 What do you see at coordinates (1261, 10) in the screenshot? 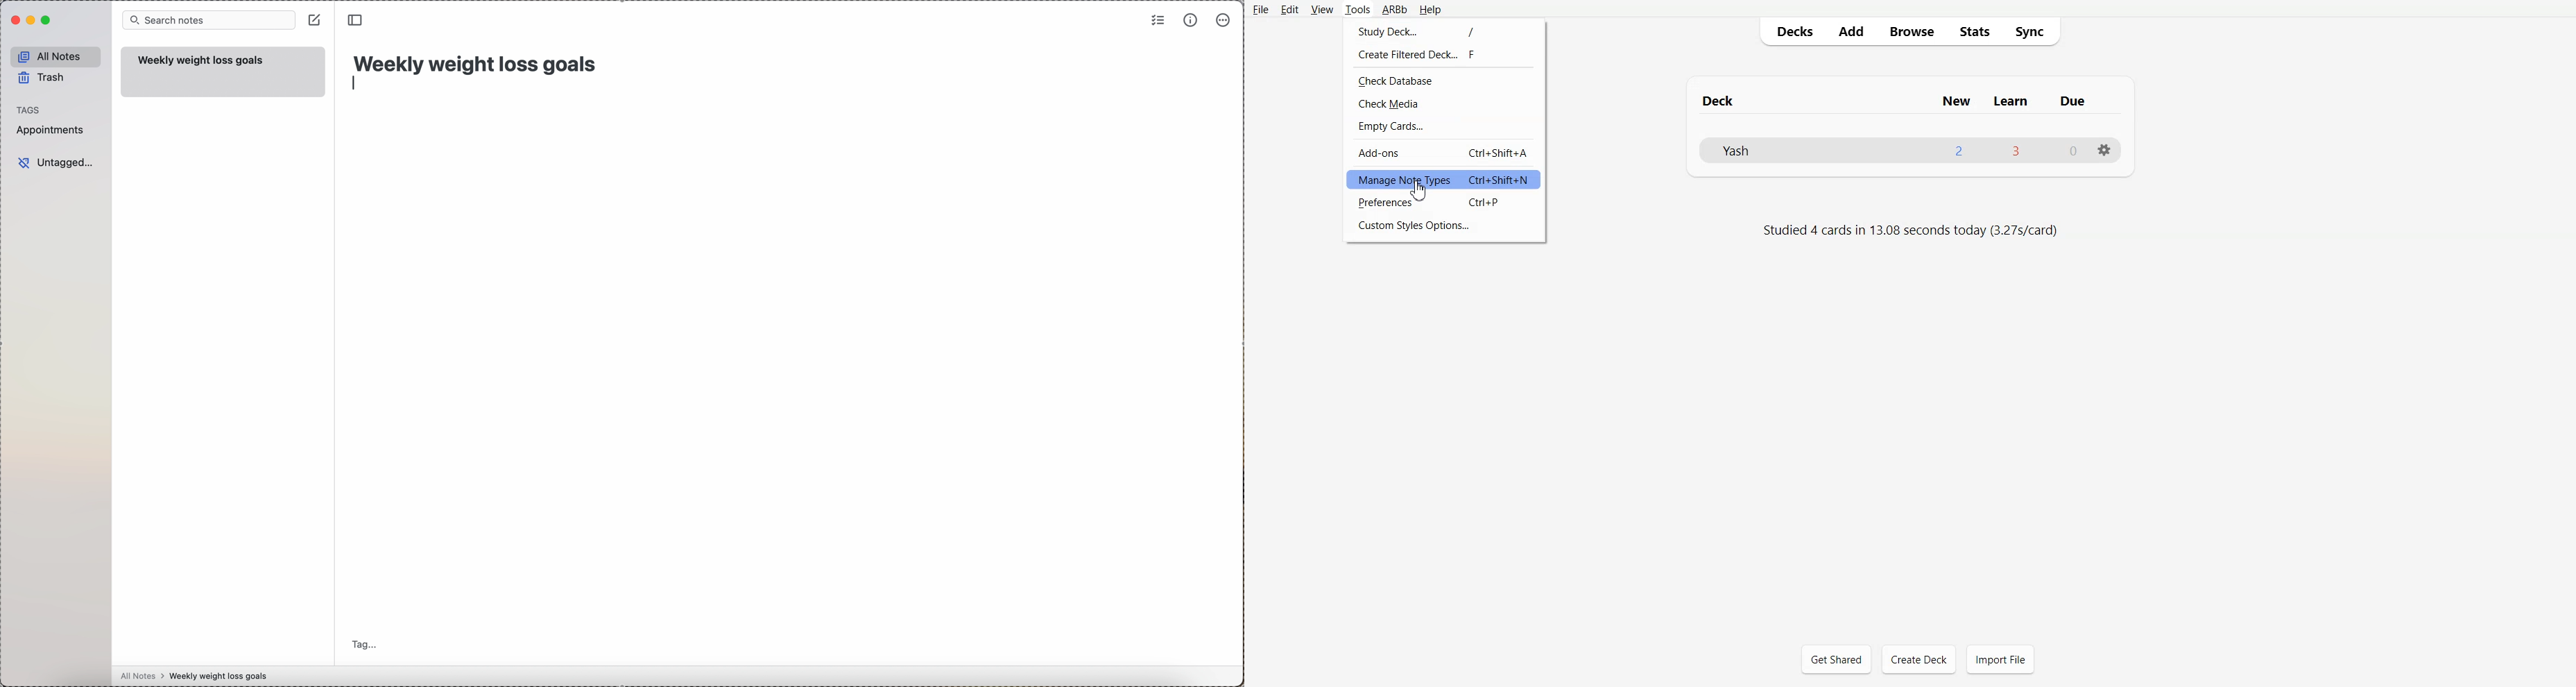
I see `File` at bounding box center [1261, 10].